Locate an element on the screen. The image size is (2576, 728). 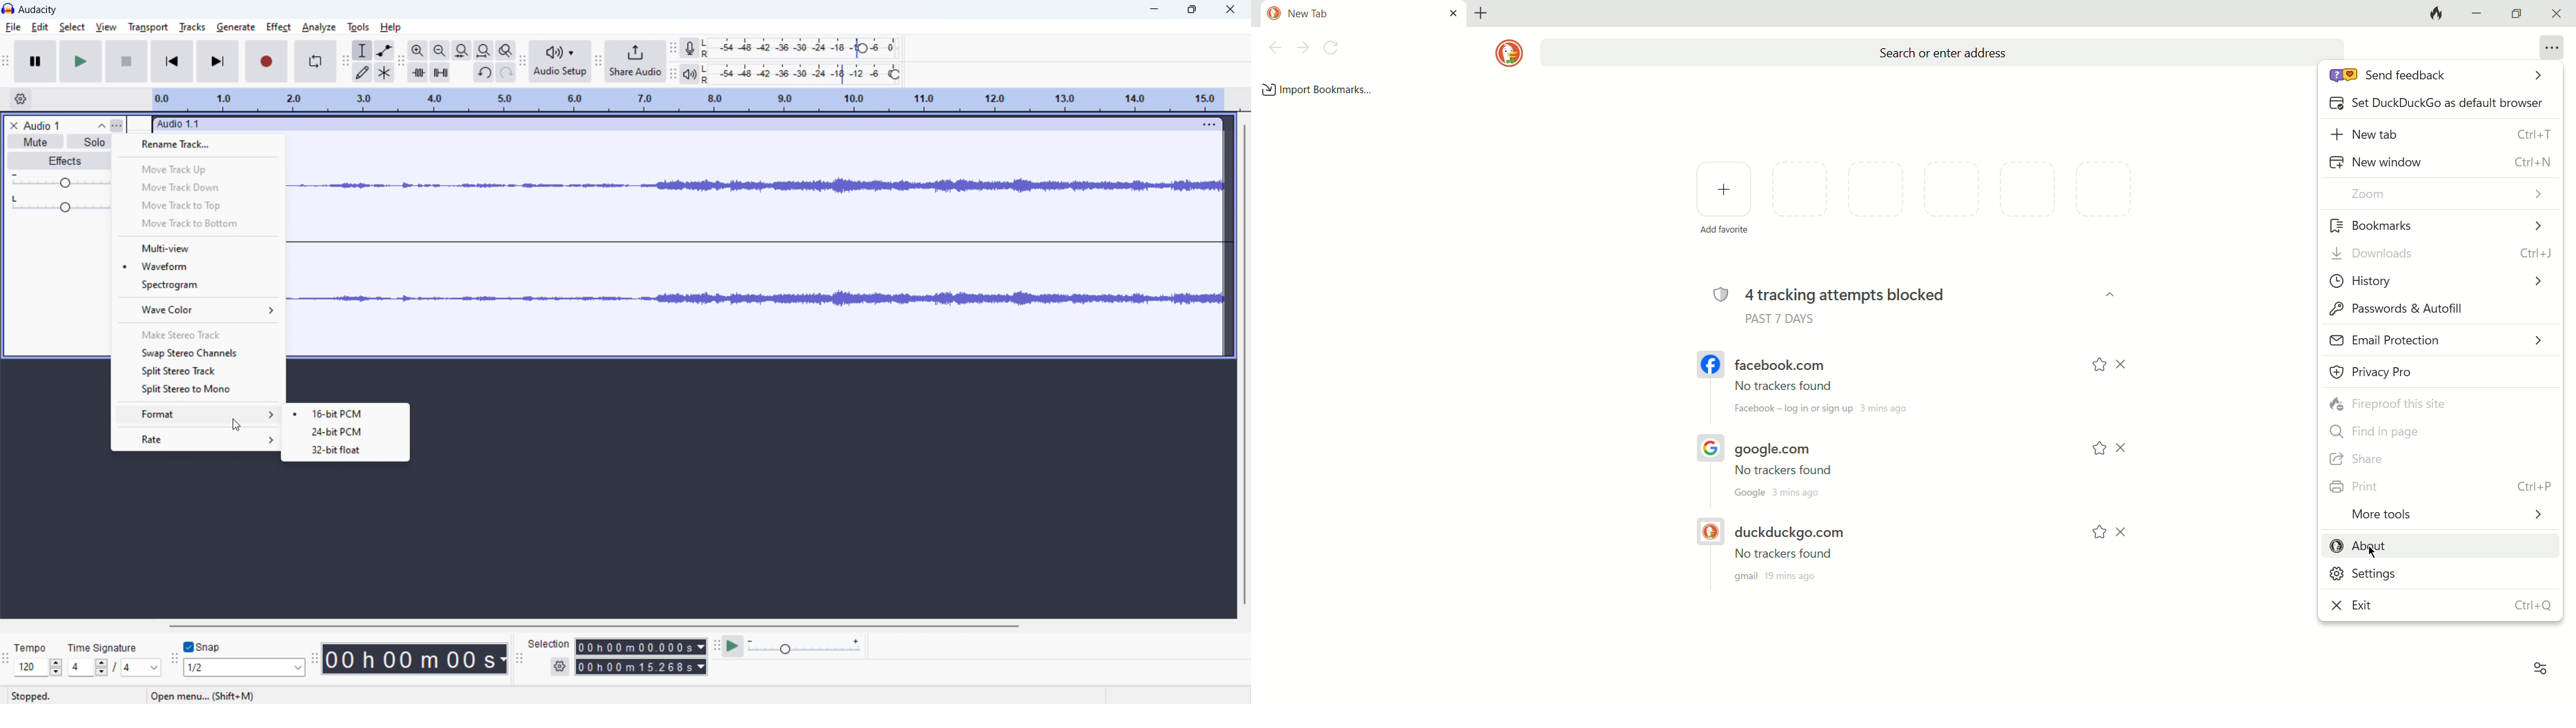
cursor is located at coordinates (240, 425).